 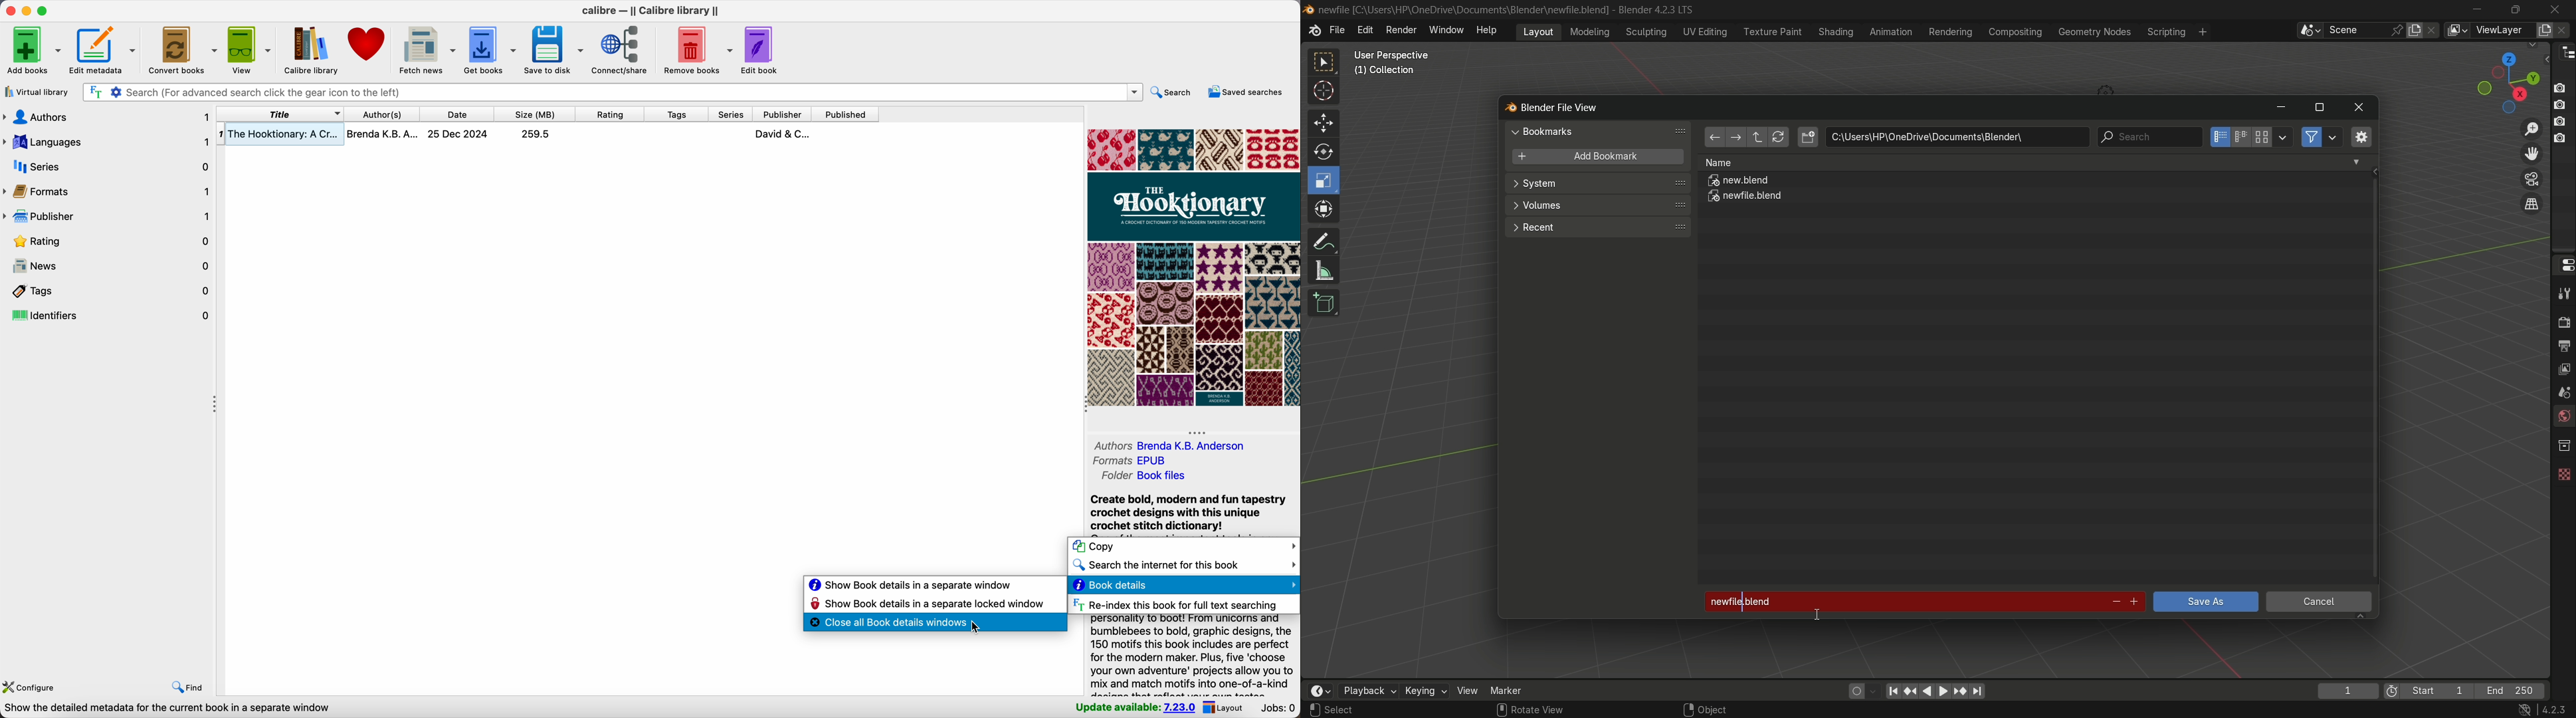 What do you see at coordinates (1490, 30) in the screenshot?
I see `help menu` at bounding box center [1490, 30].